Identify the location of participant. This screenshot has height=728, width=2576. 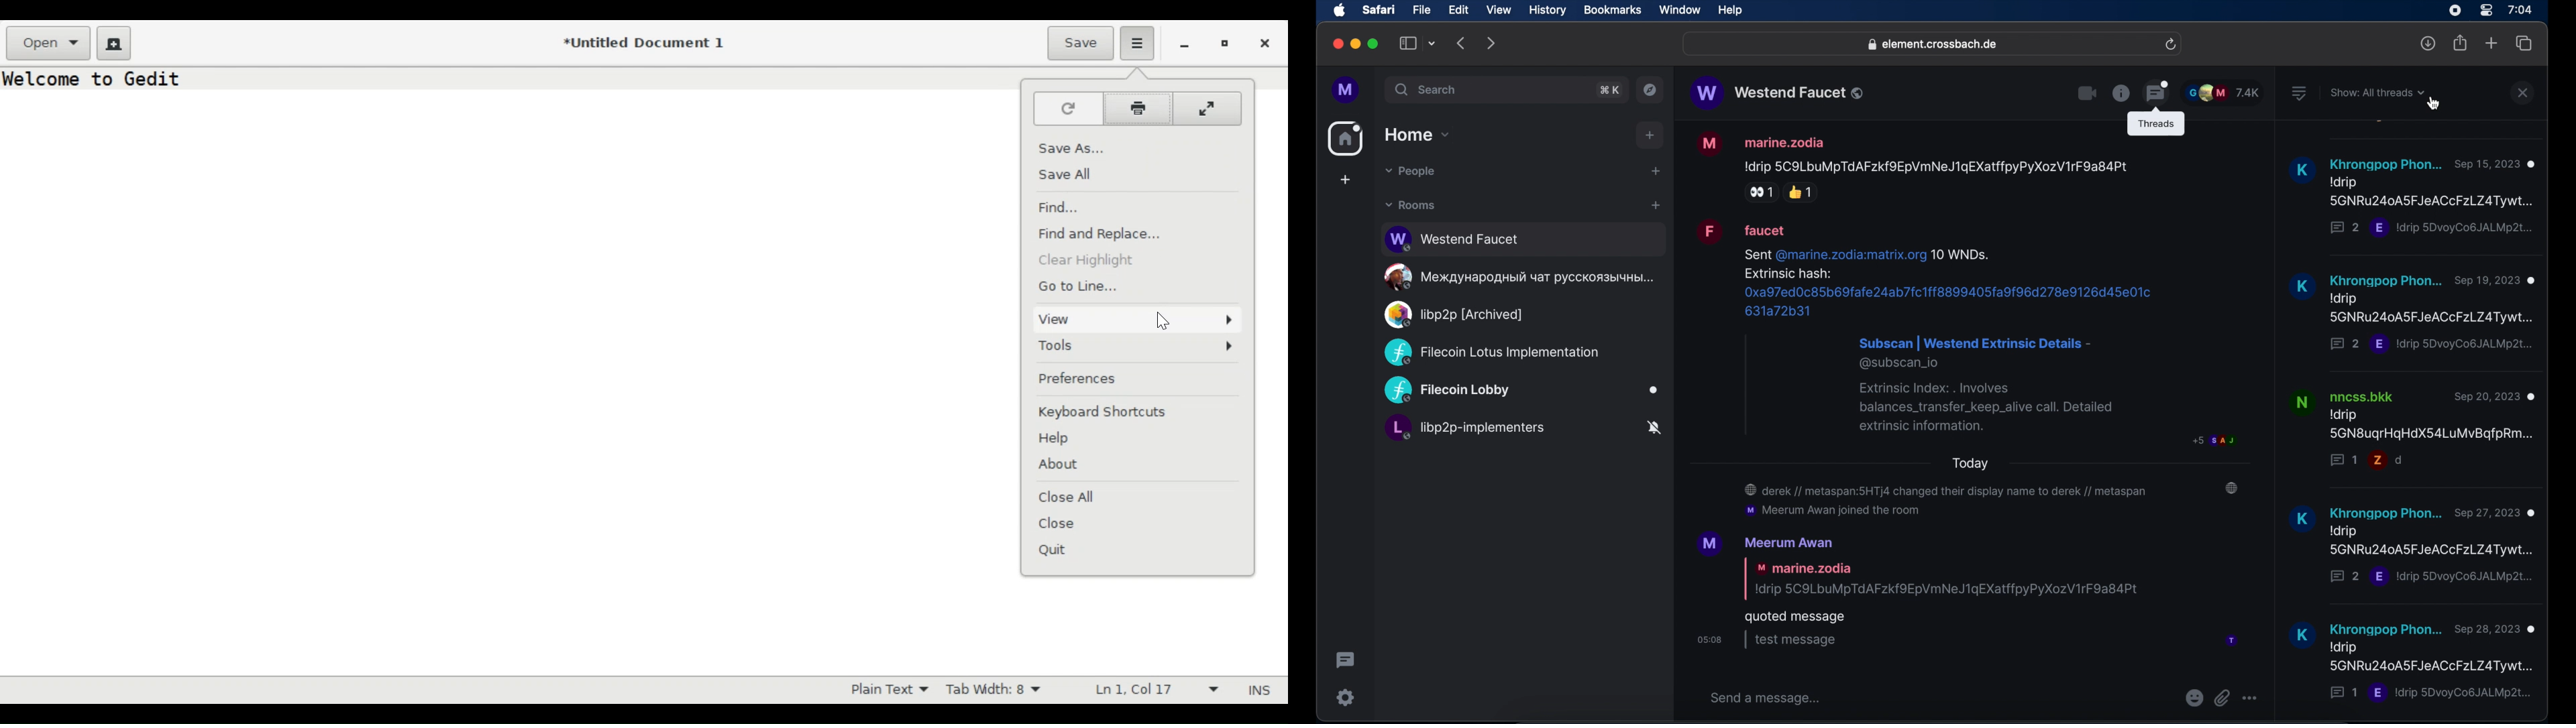
(2237, 638).